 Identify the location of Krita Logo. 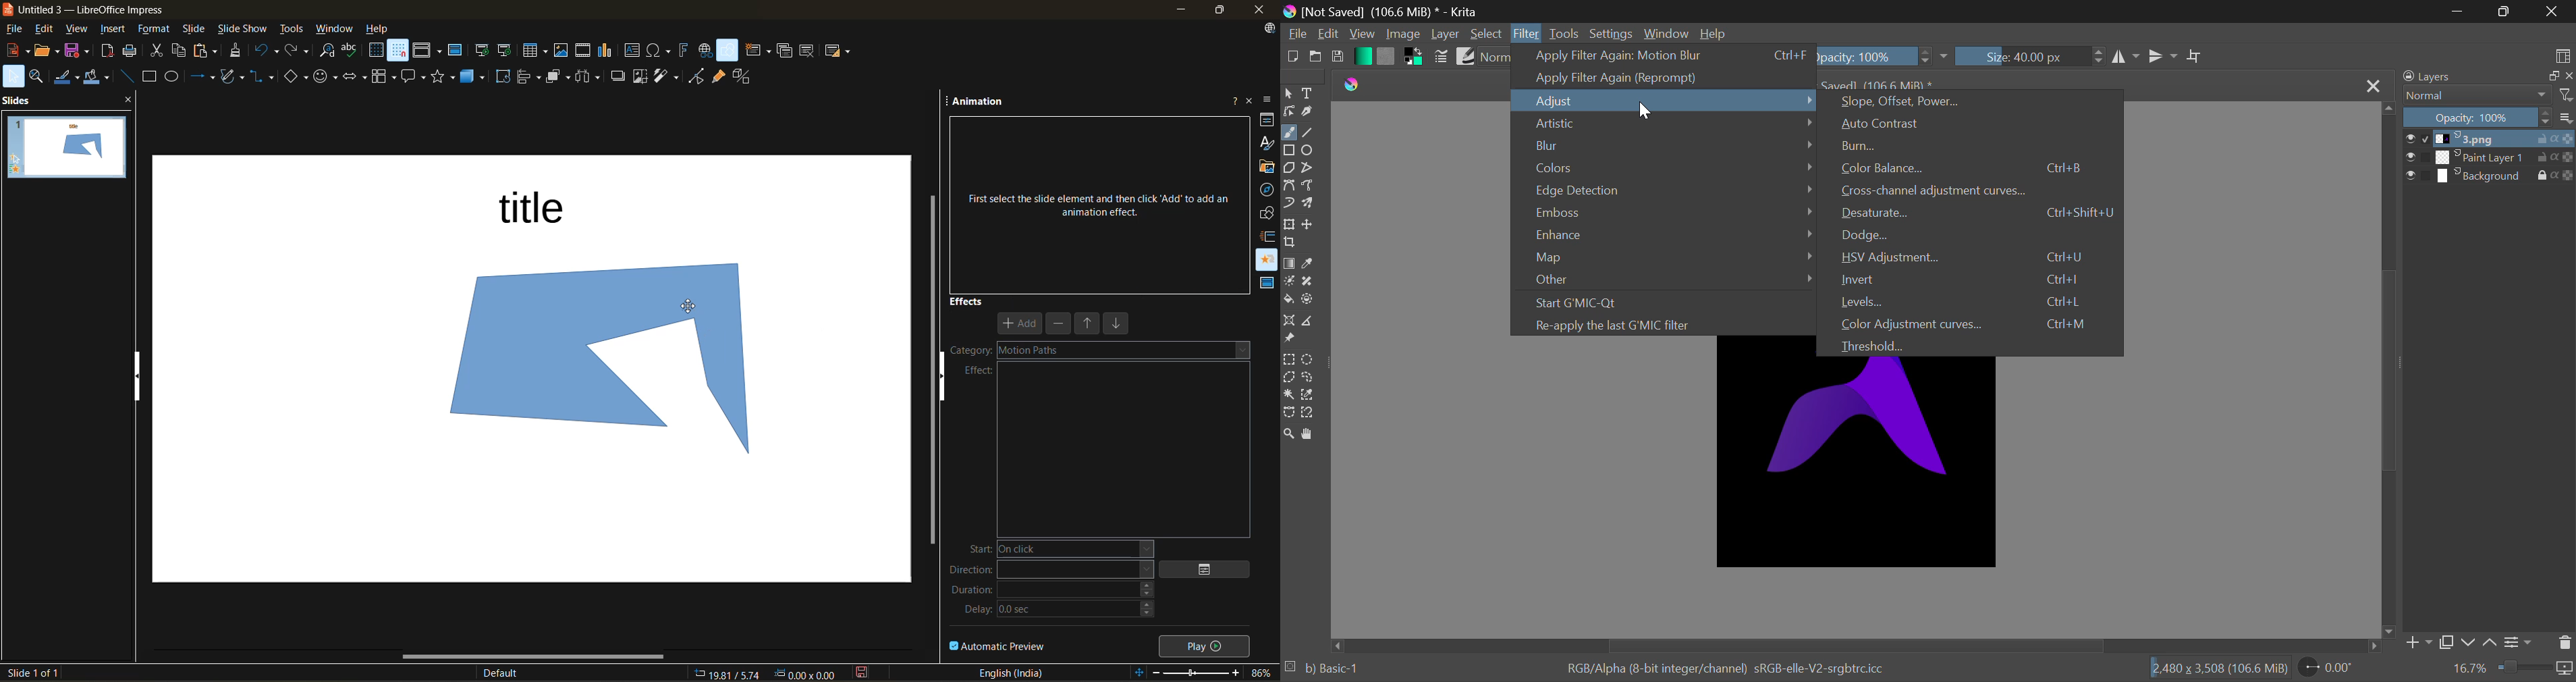
(1352, 83).